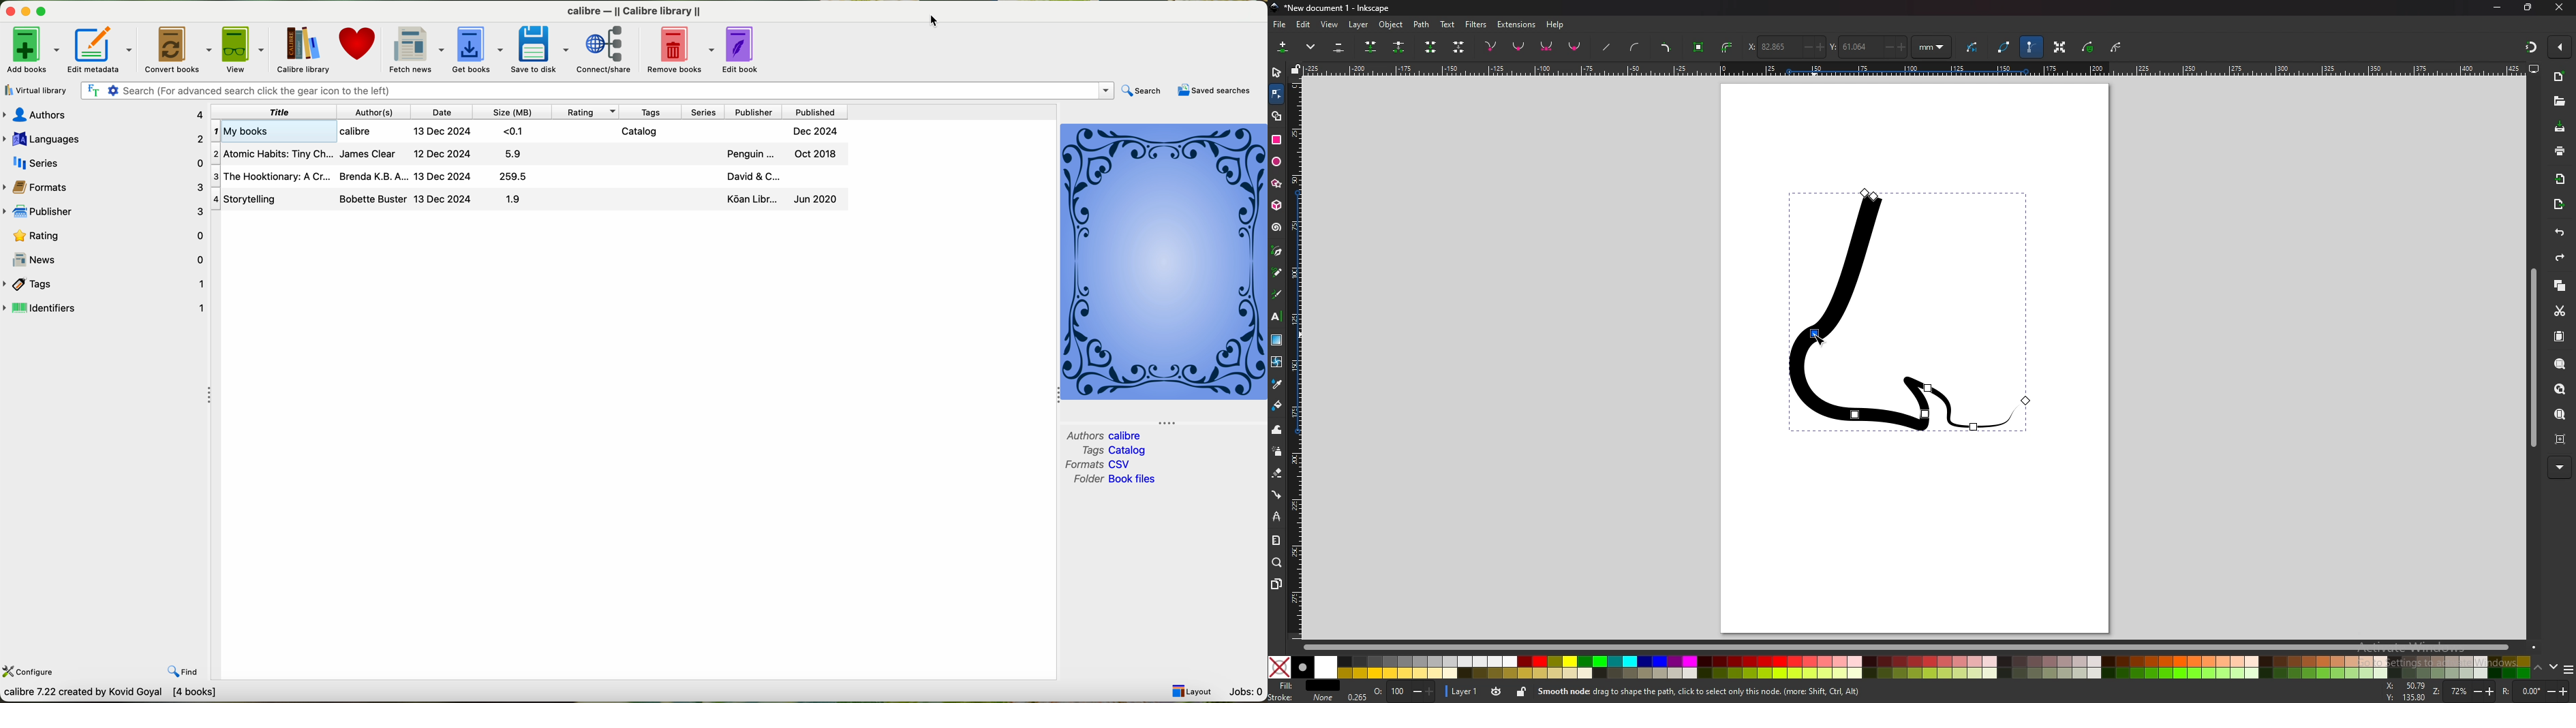 This screenshot has width=2576, height=728. Describe the element at coordinates (525, 200) in the screenshot. I see `Storytelling book details` at that location.